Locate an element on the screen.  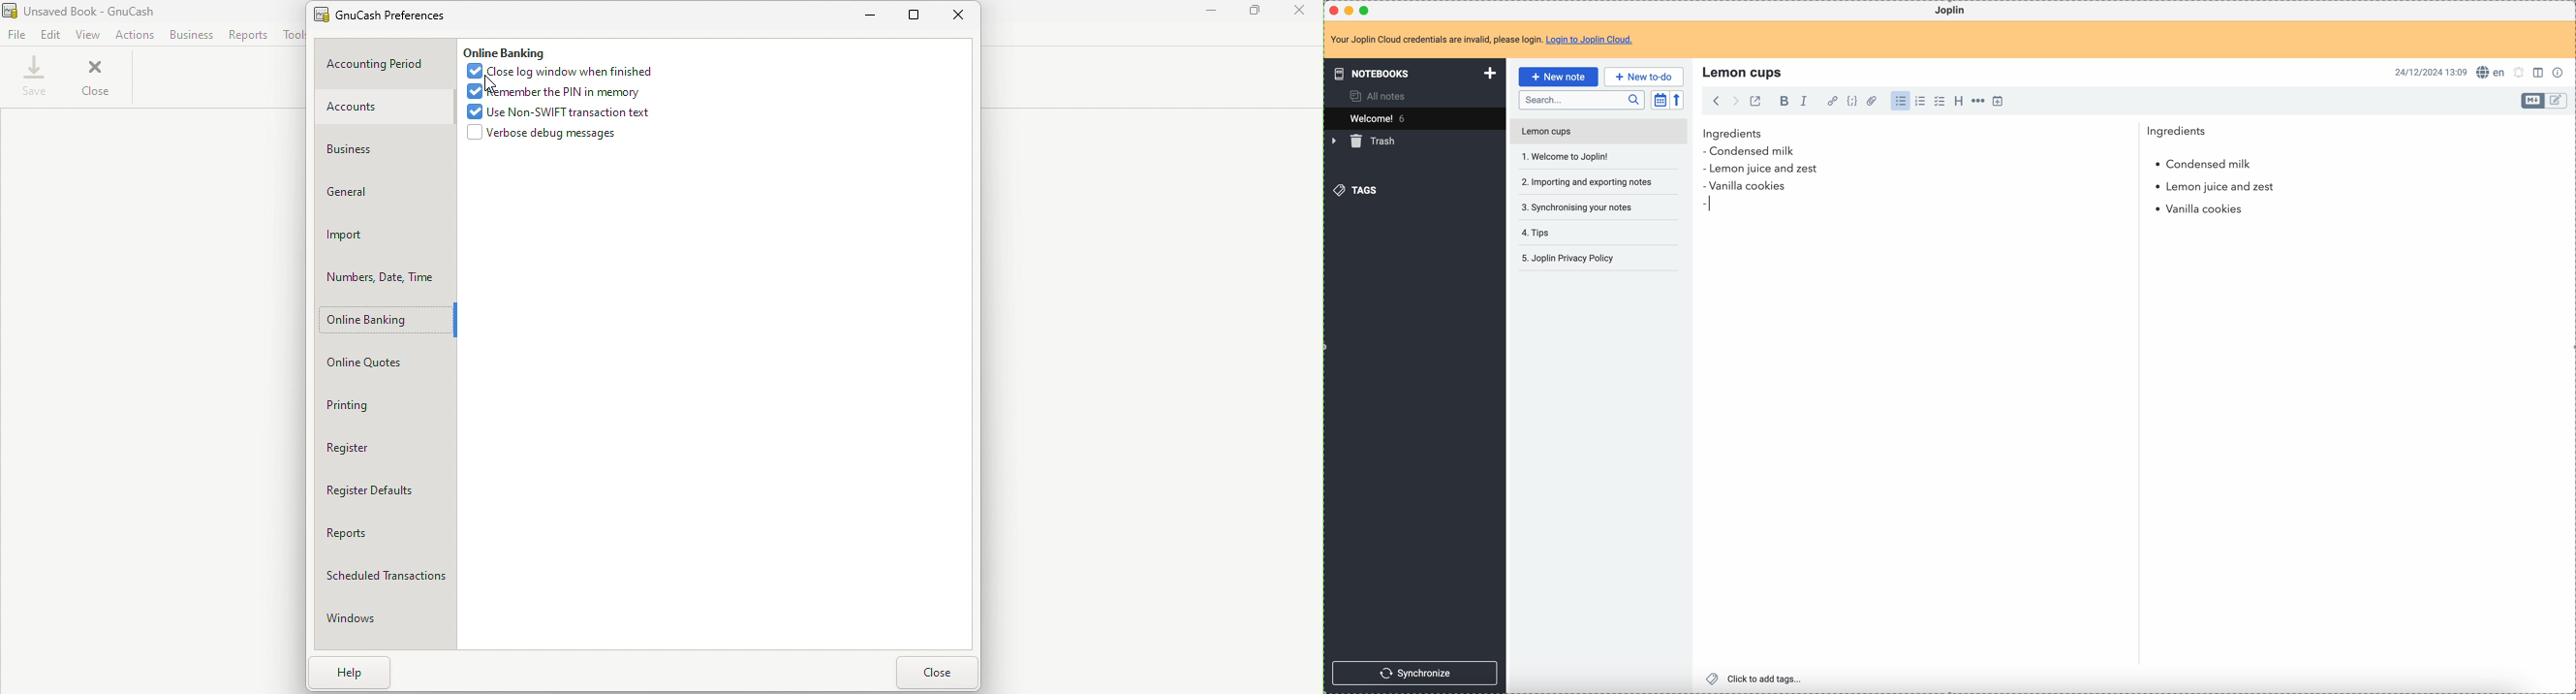
vanilla cookies is located at coordinates (1745, 187).